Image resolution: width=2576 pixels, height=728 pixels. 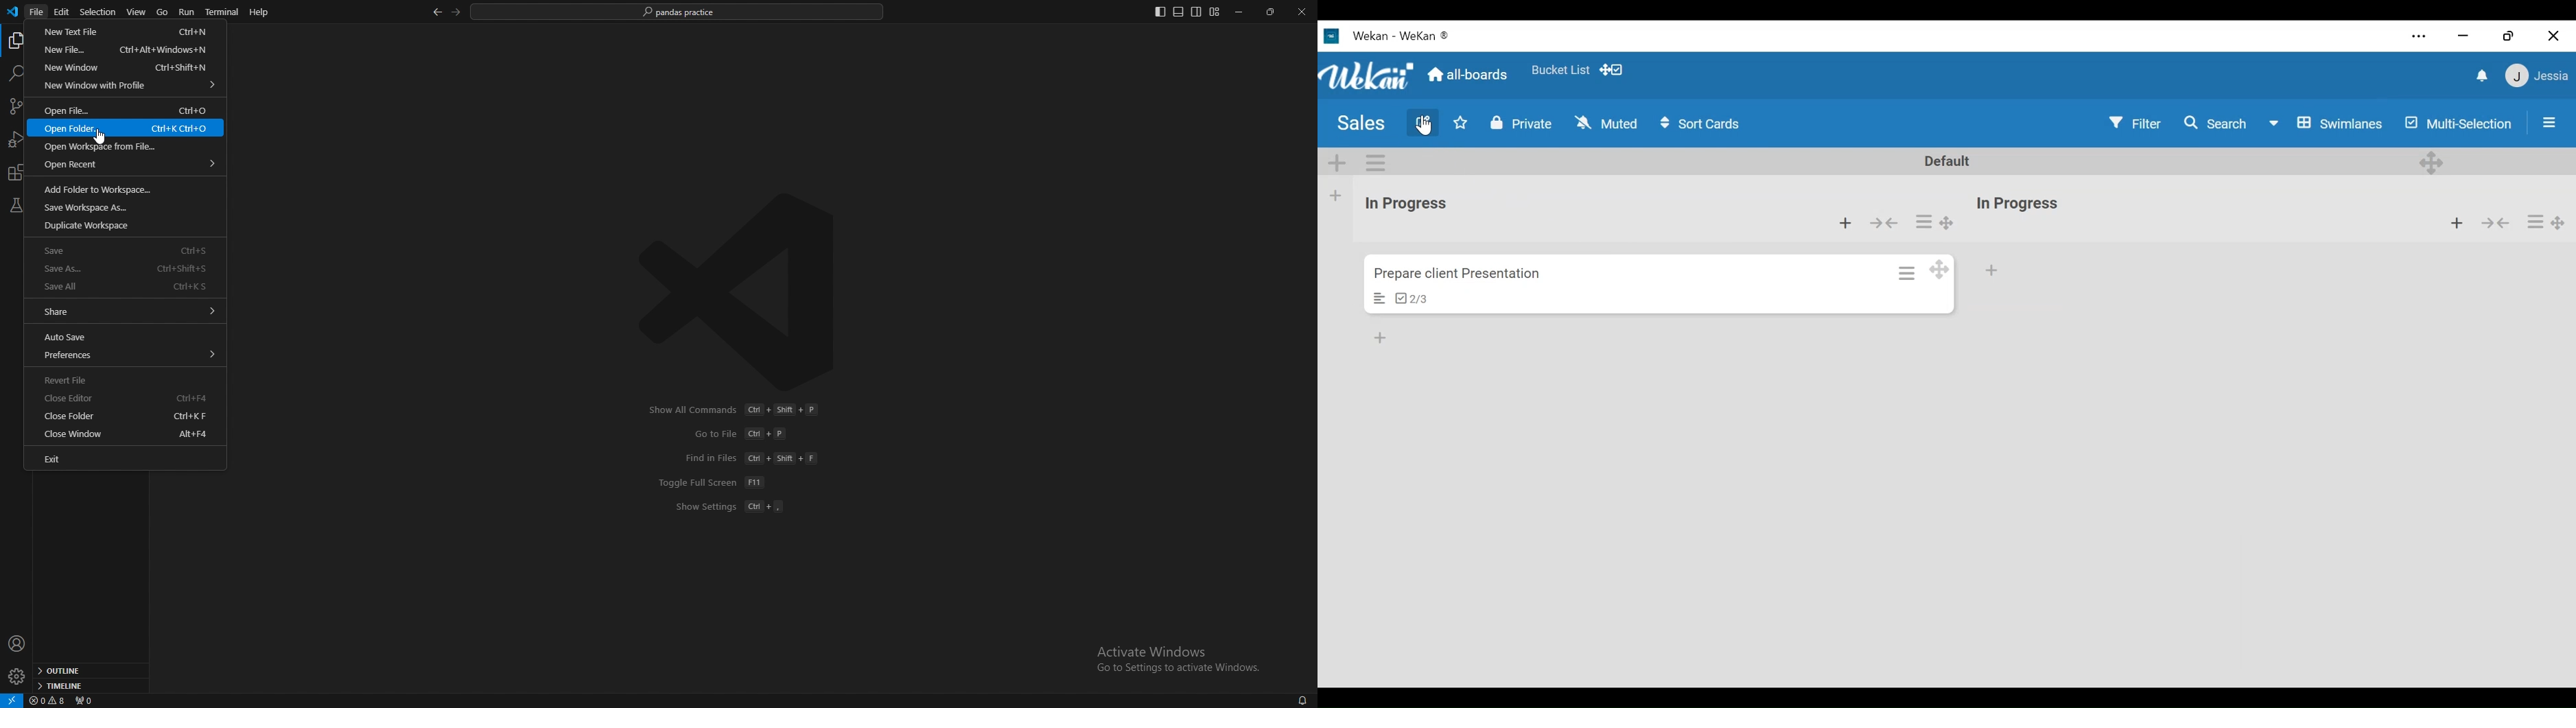 I want to click on toggle secondary side bar, so click(x=1197, y=12).